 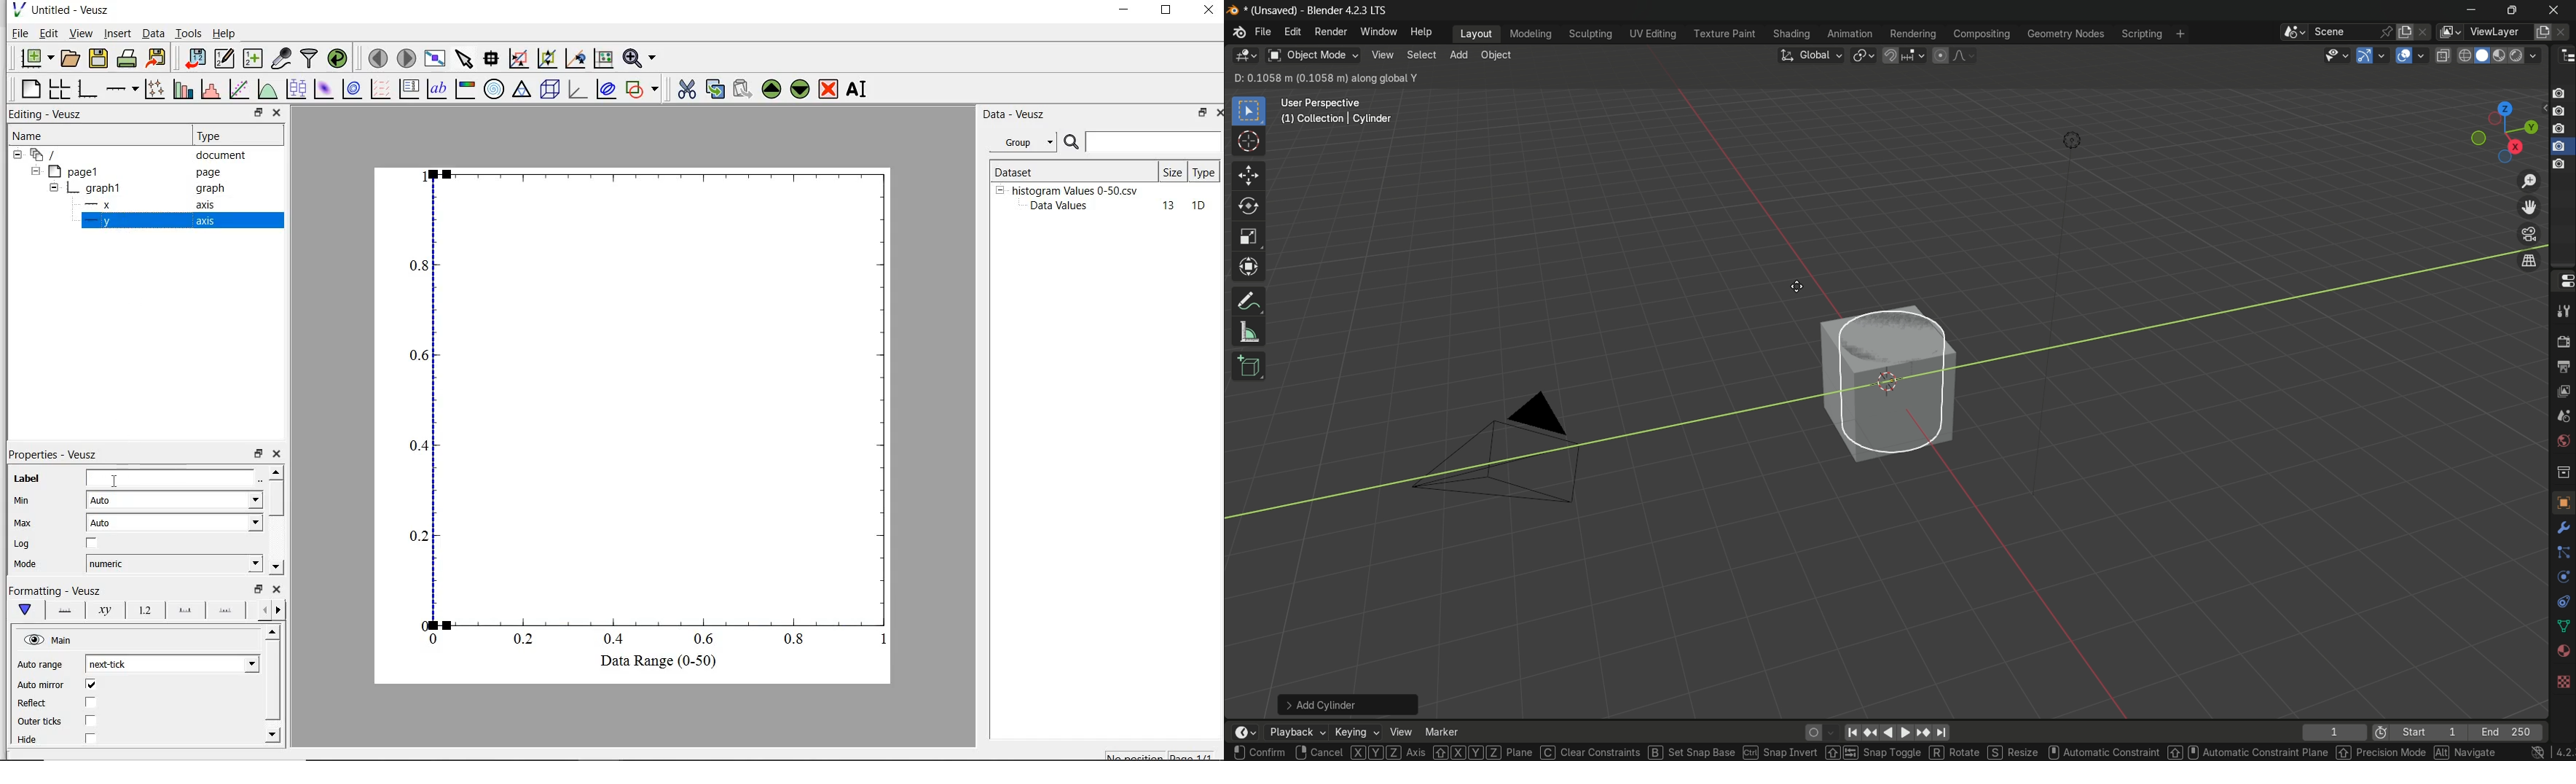 I want to click on open, so click(x=72, y=57).